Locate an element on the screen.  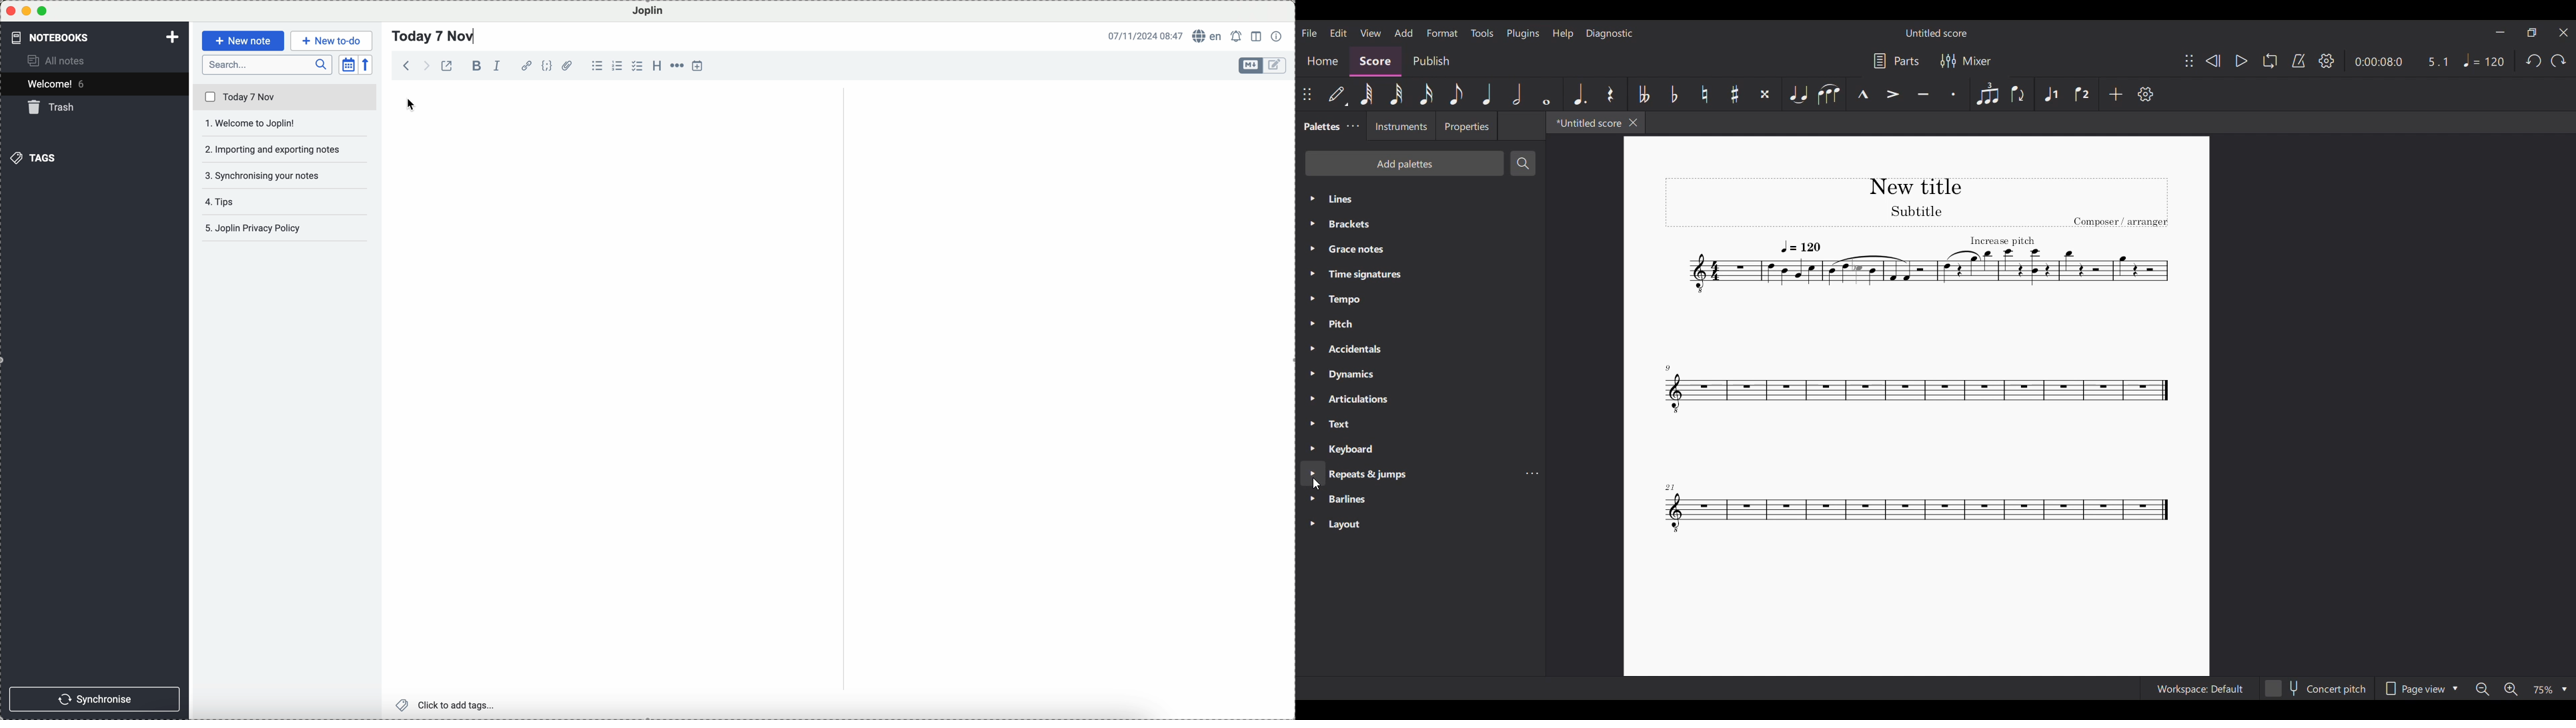
importing and exporting notes is located at coordinates (286, 149).